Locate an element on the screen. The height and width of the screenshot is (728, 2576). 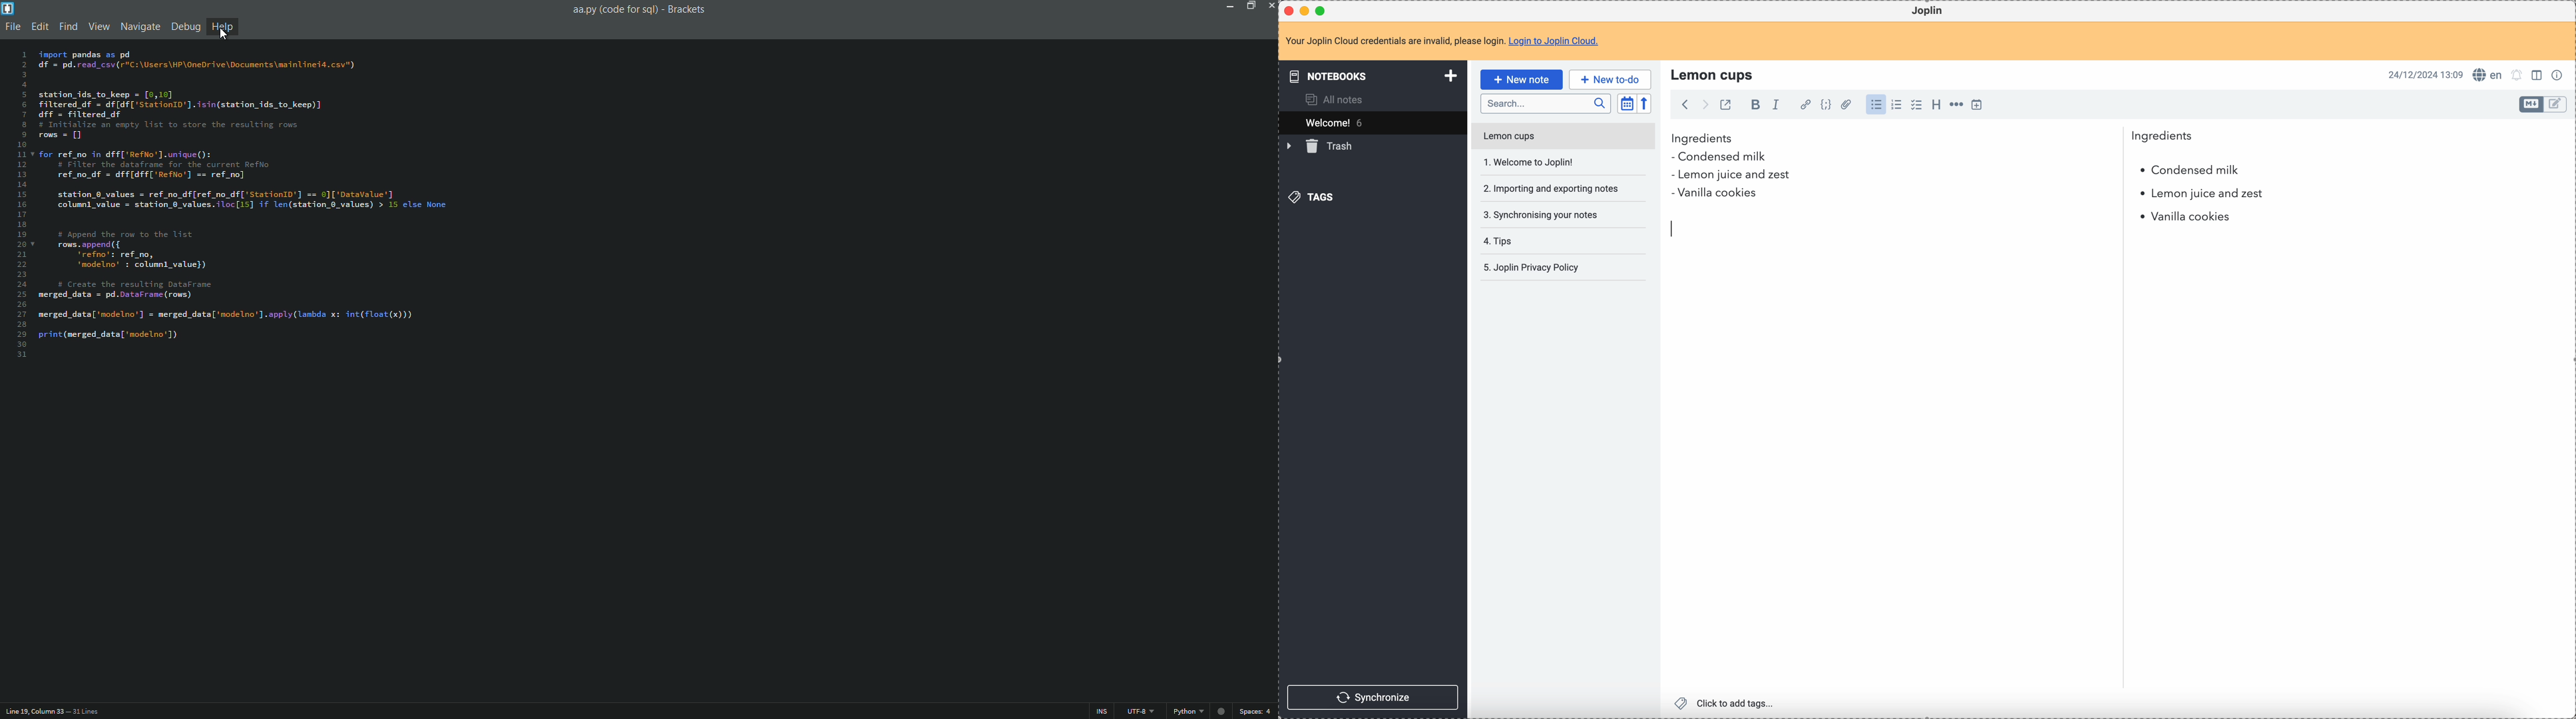
horizontal rule is located at coordinates (1955, 106).